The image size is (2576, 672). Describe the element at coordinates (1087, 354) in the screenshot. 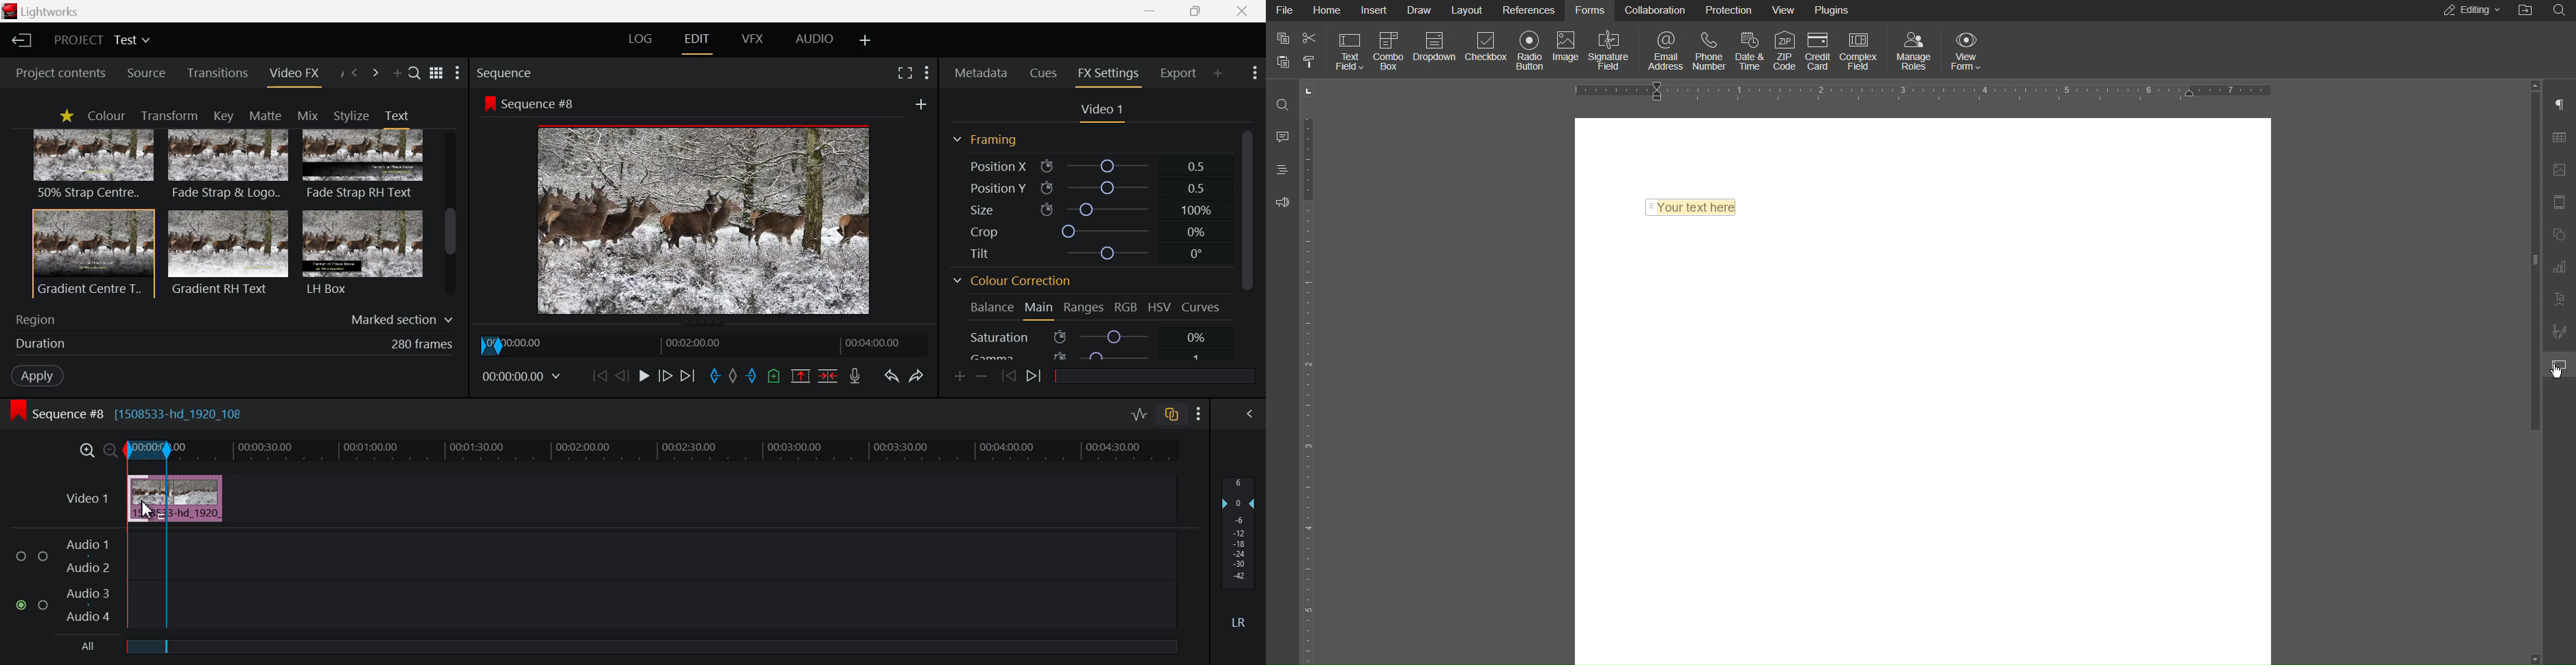

I see `Gamma` at that location.